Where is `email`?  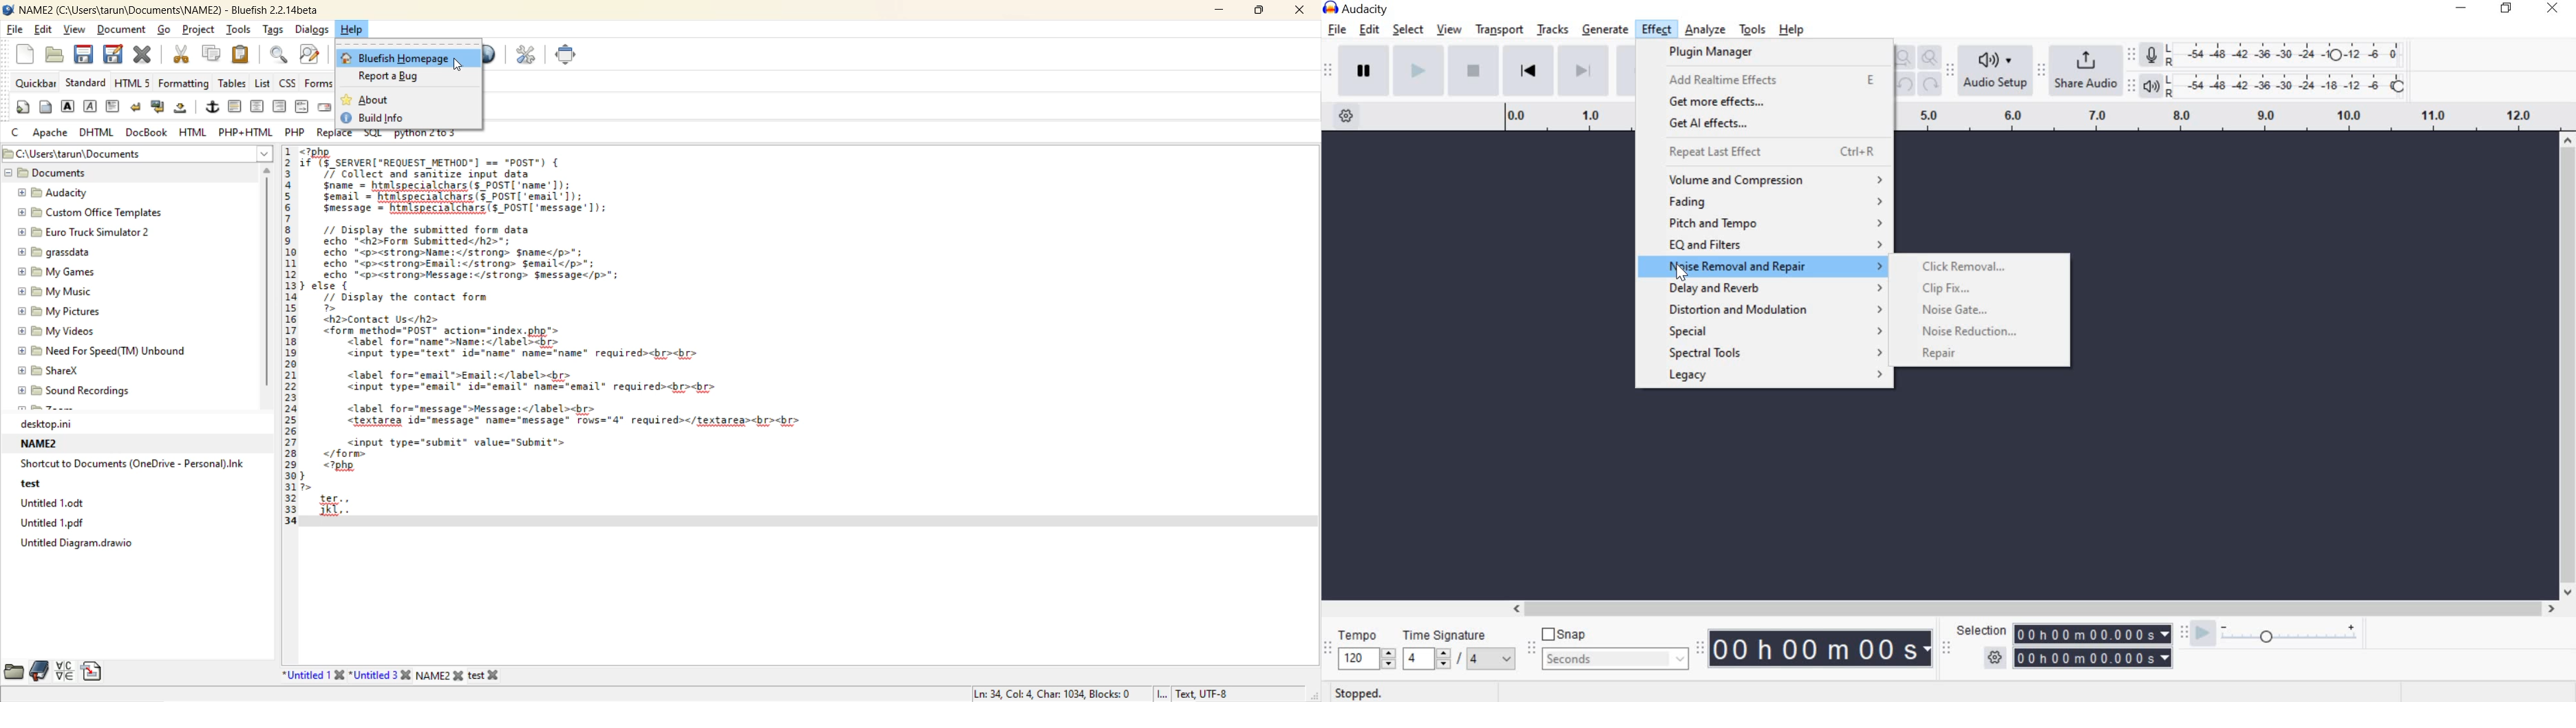
email is located at coordinates (328, 108).